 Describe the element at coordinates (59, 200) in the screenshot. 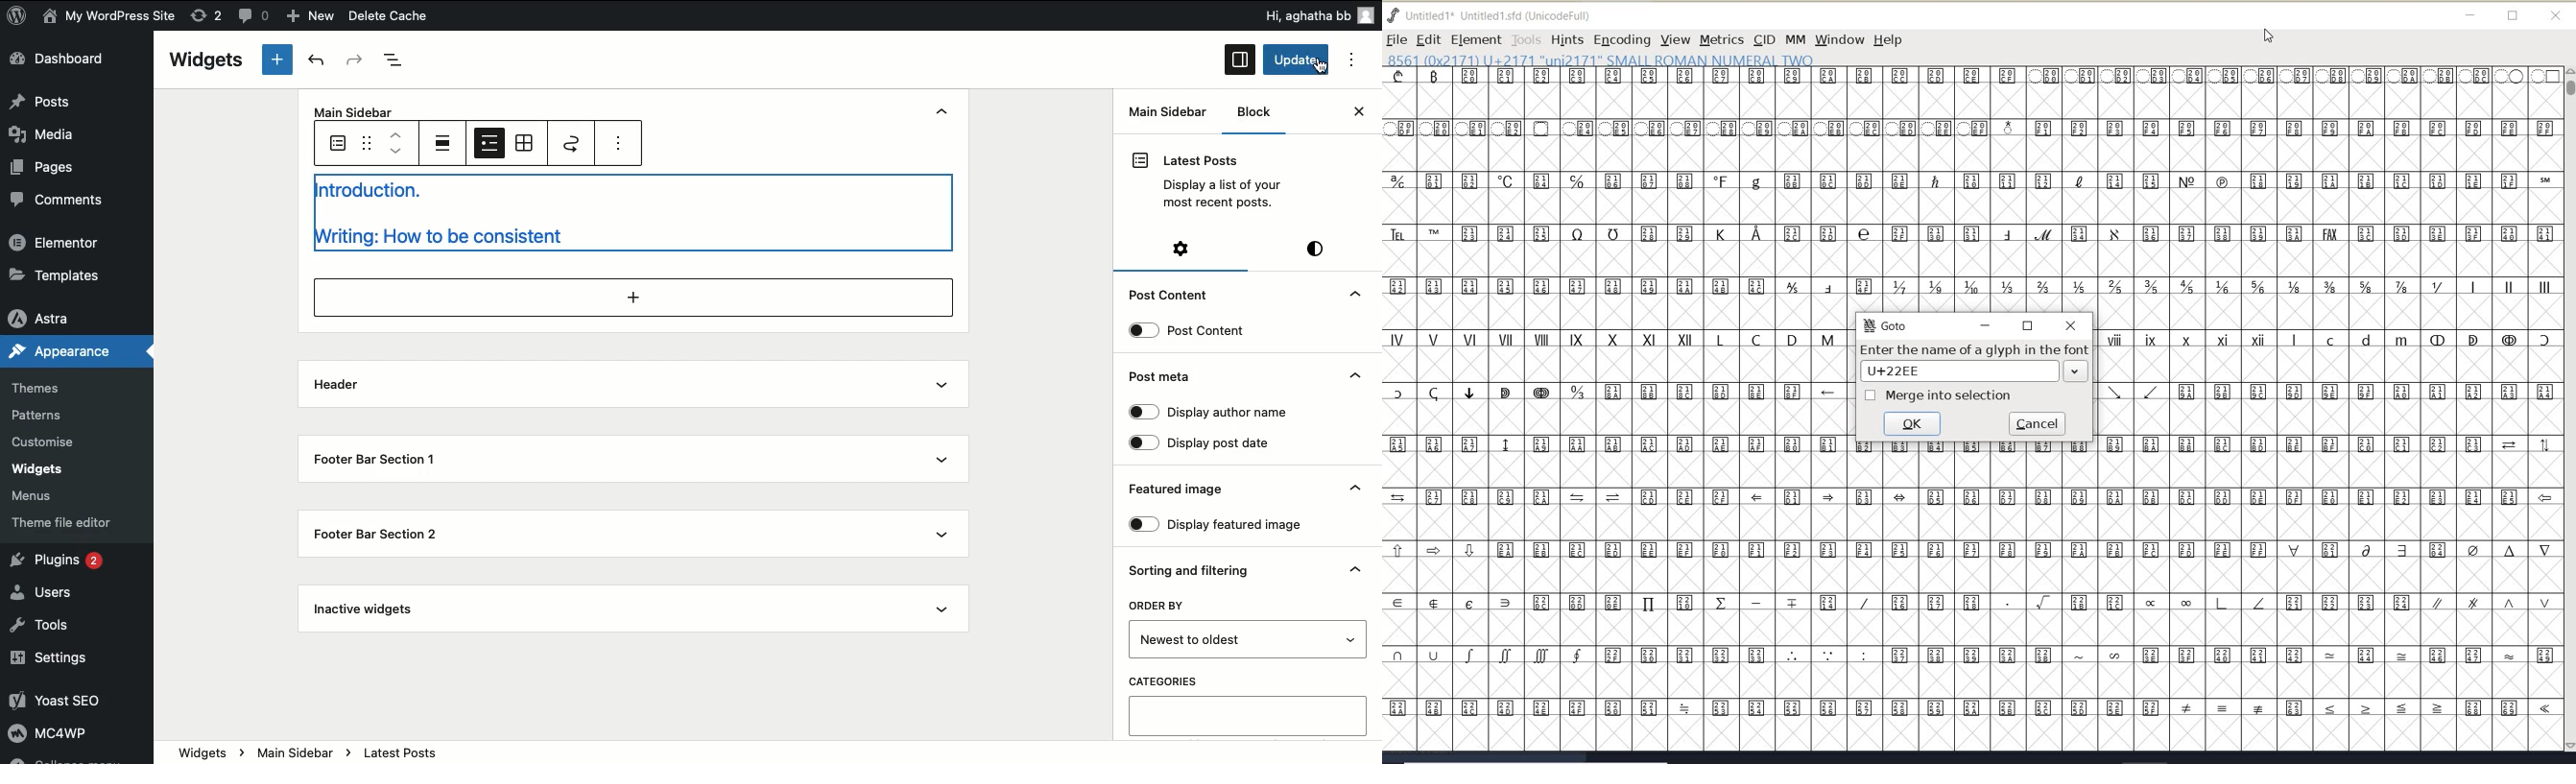

I see `Comments.` at that location.